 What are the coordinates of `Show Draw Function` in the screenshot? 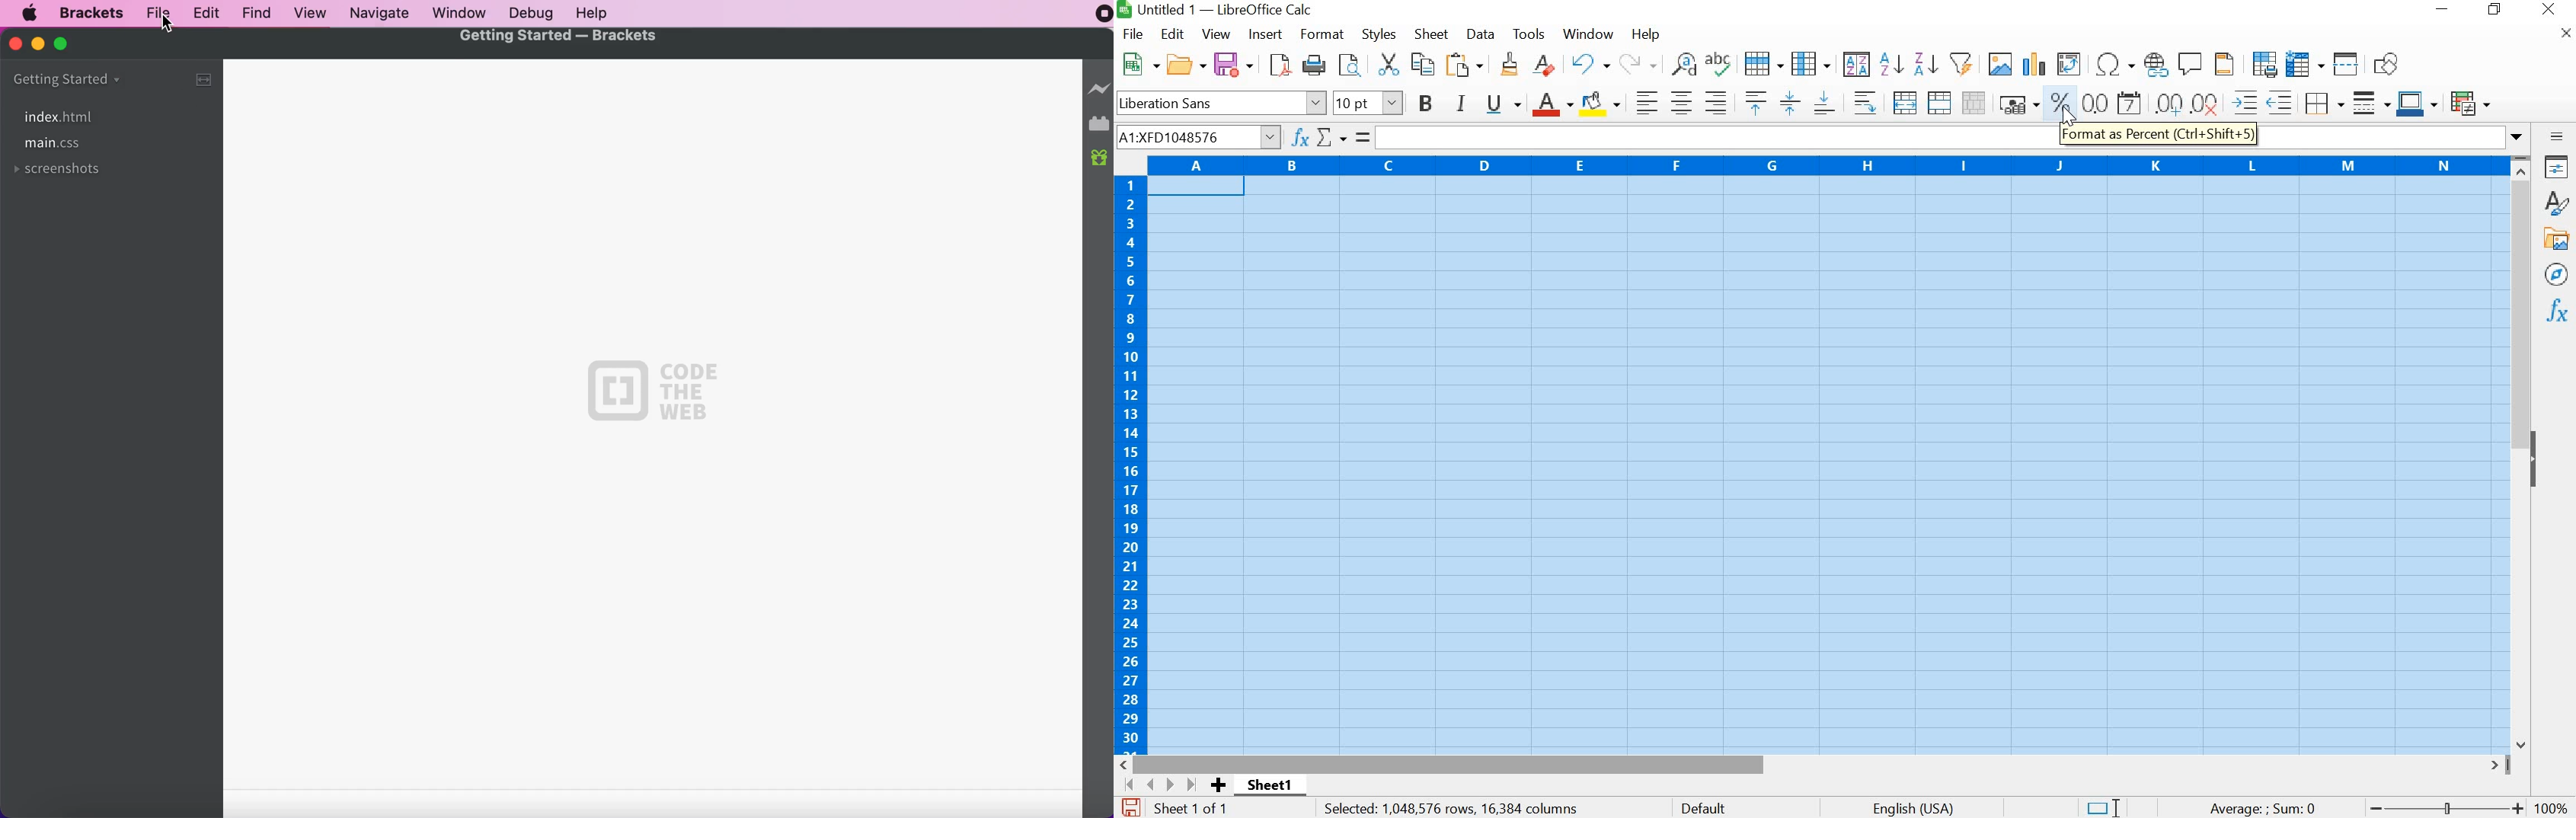 It's located at (2386, 64).